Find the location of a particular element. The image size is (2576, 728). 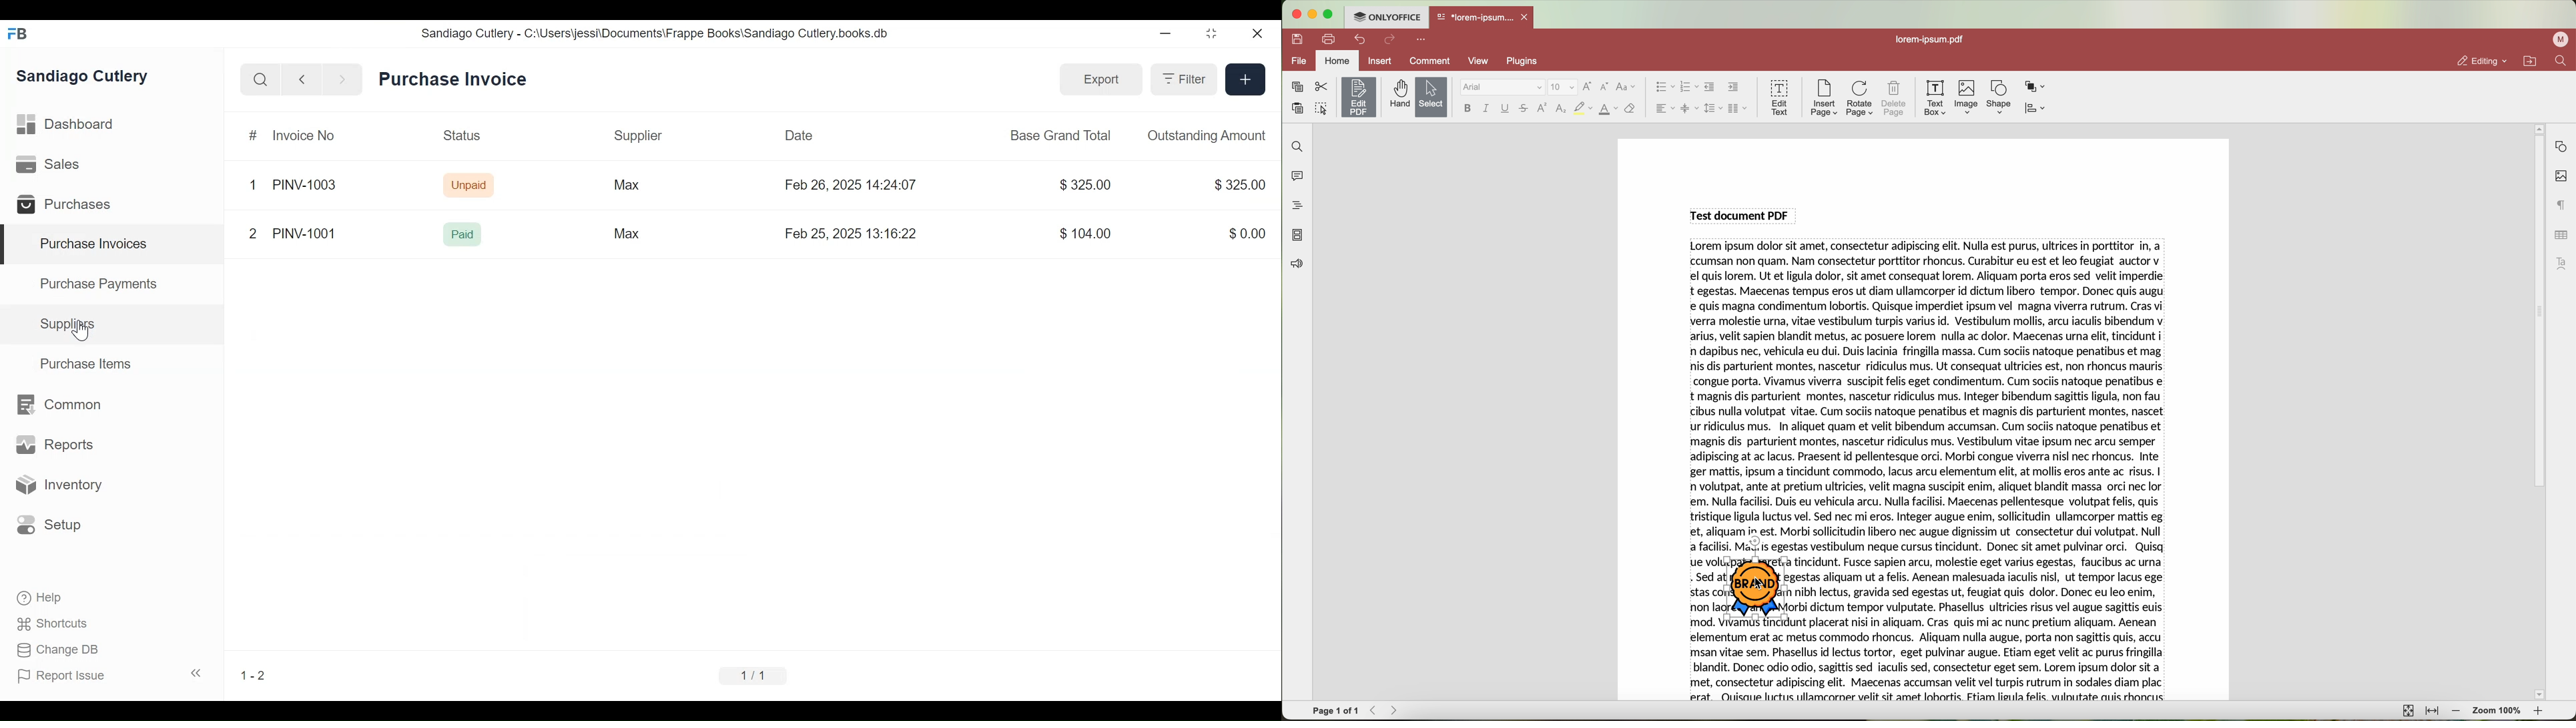

# is located at coordinates (253, 134).